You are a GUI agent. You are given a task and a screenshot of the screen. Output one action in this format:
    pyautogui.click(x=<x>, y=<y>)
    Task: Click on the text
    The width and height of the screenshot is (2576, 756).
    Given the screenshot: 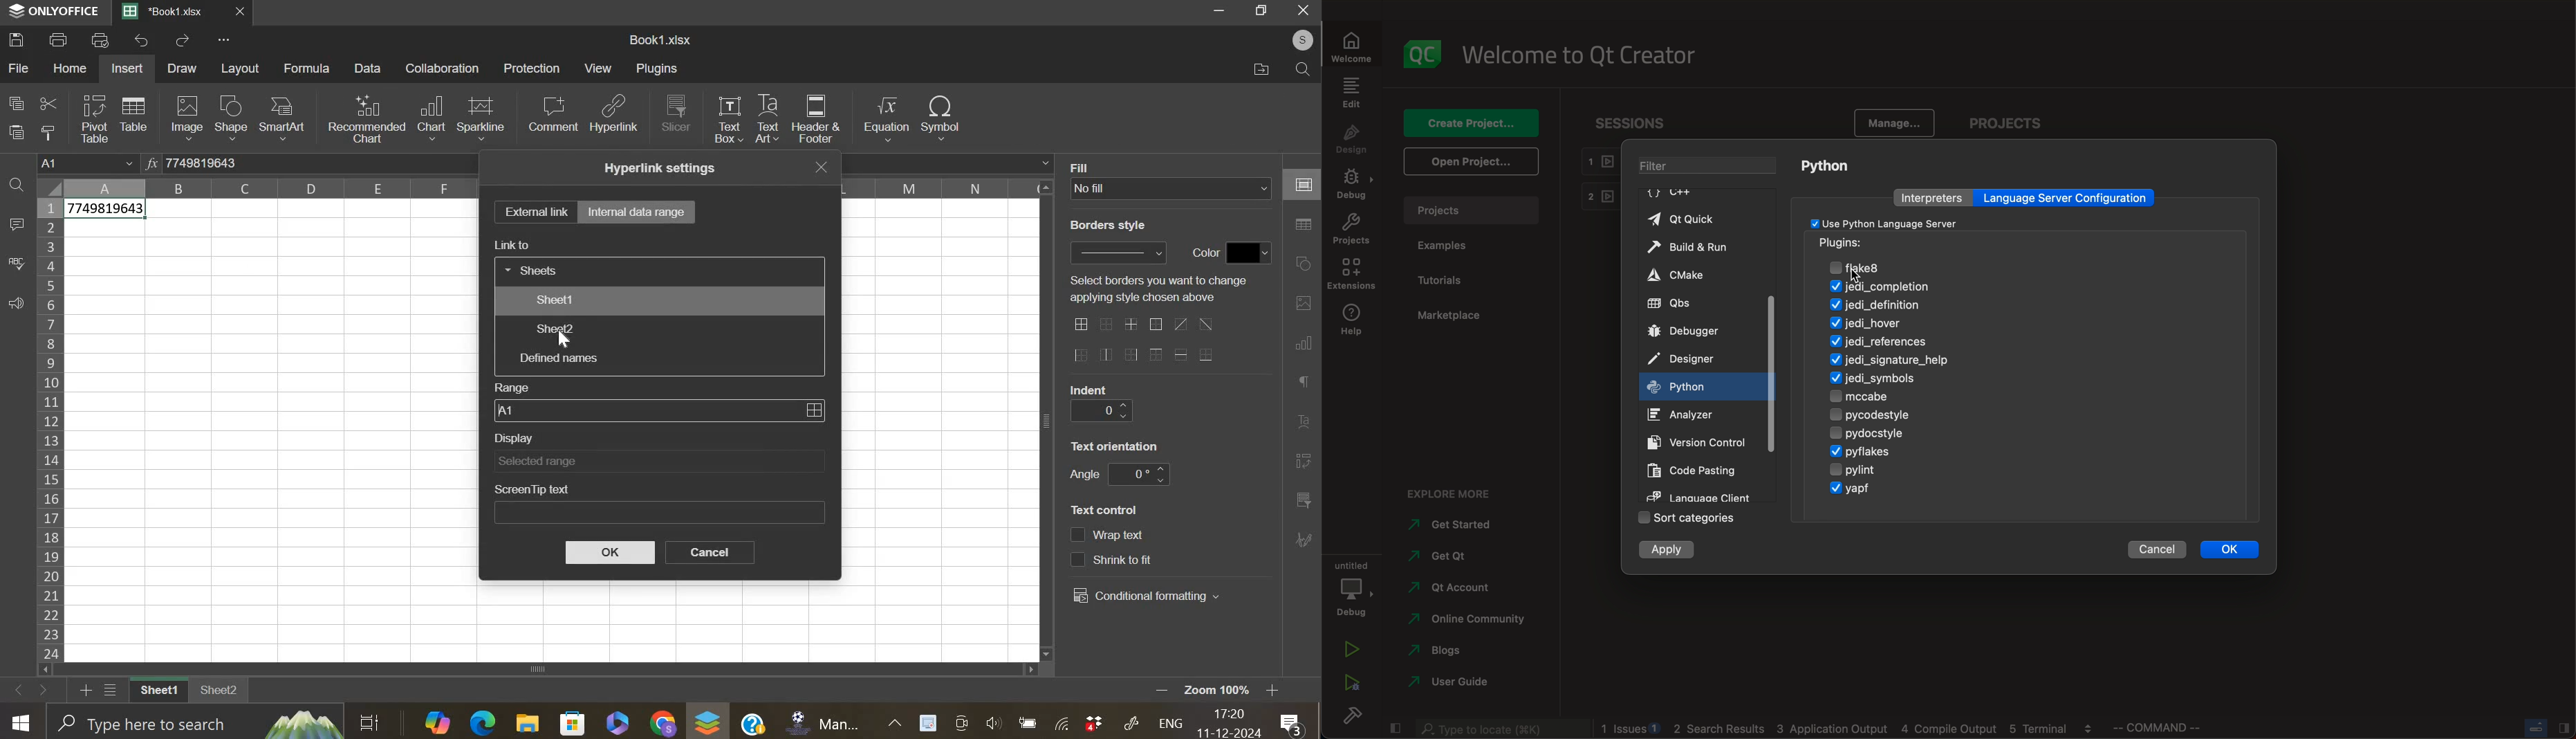 What is the action you would take?
    pyautogui.click(x=1201, y=253)
    